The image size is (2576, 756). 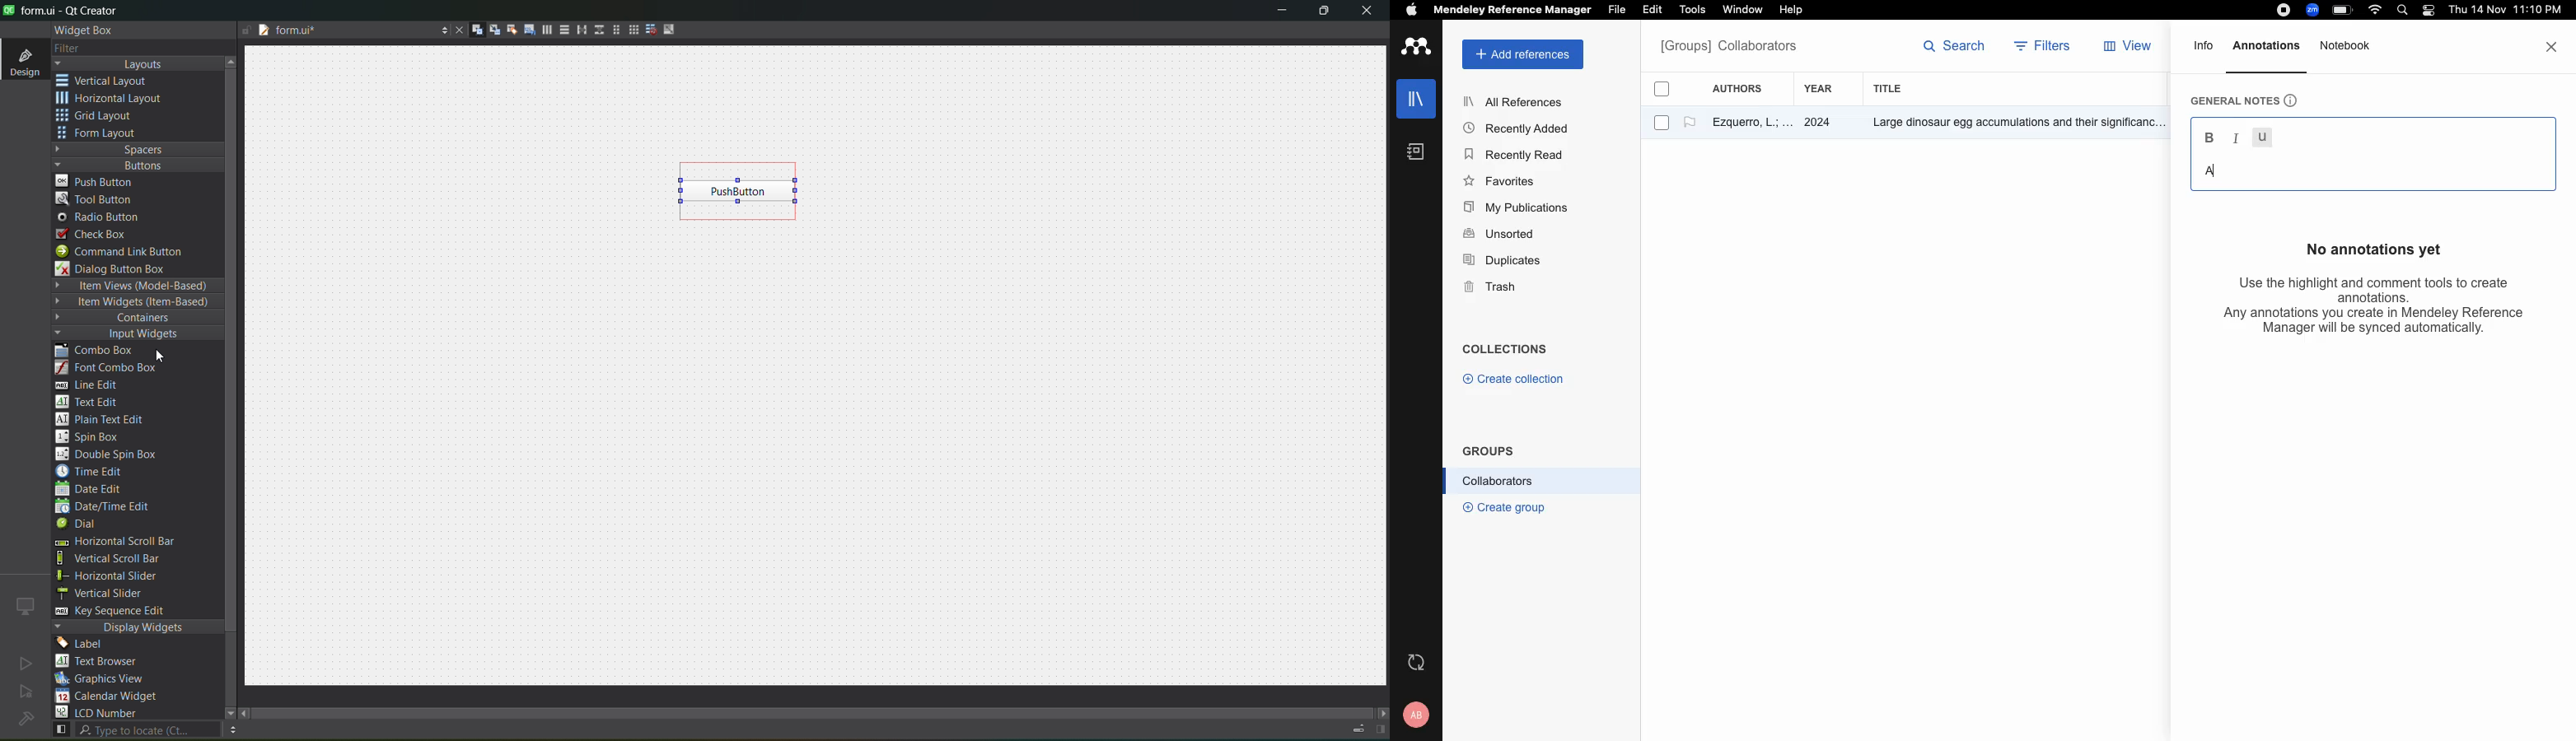 What do you see at coordinates (1955, 49) in the screenshot?
I see `search` at bounding box center [1955, 49].